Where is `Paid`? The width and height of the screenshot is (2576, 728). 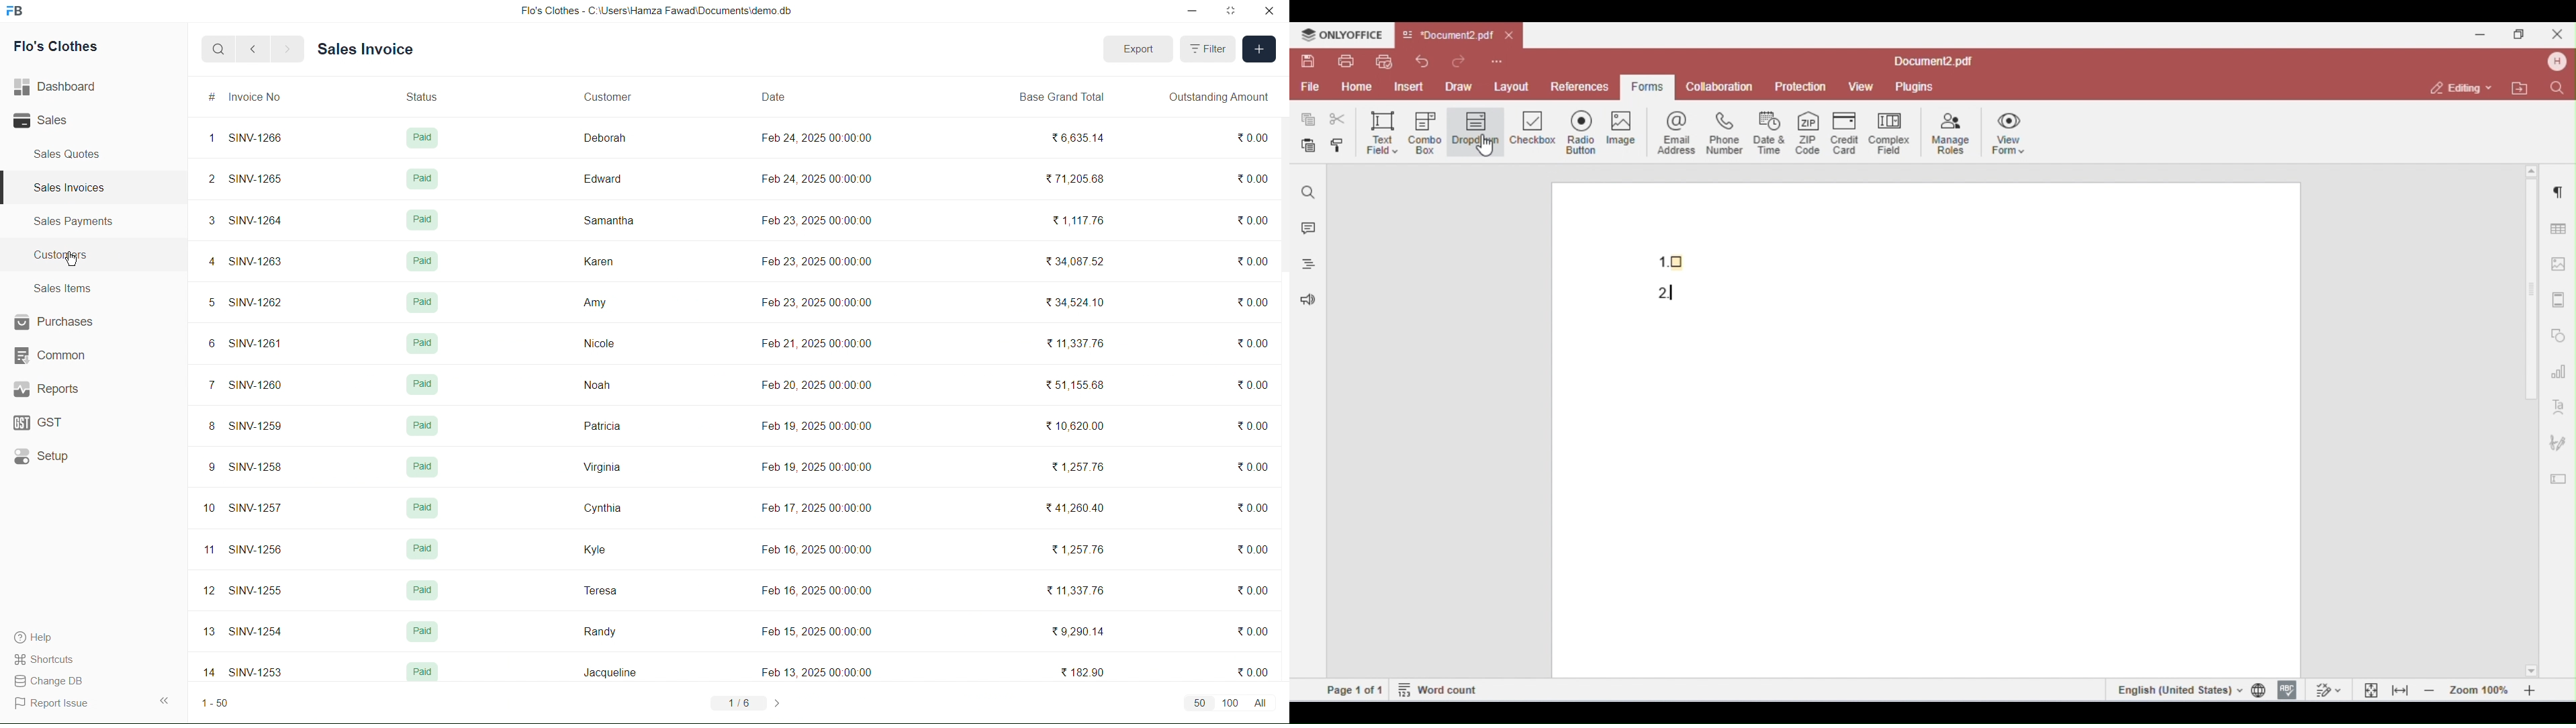 Paid is located at coordinates (424, 508).